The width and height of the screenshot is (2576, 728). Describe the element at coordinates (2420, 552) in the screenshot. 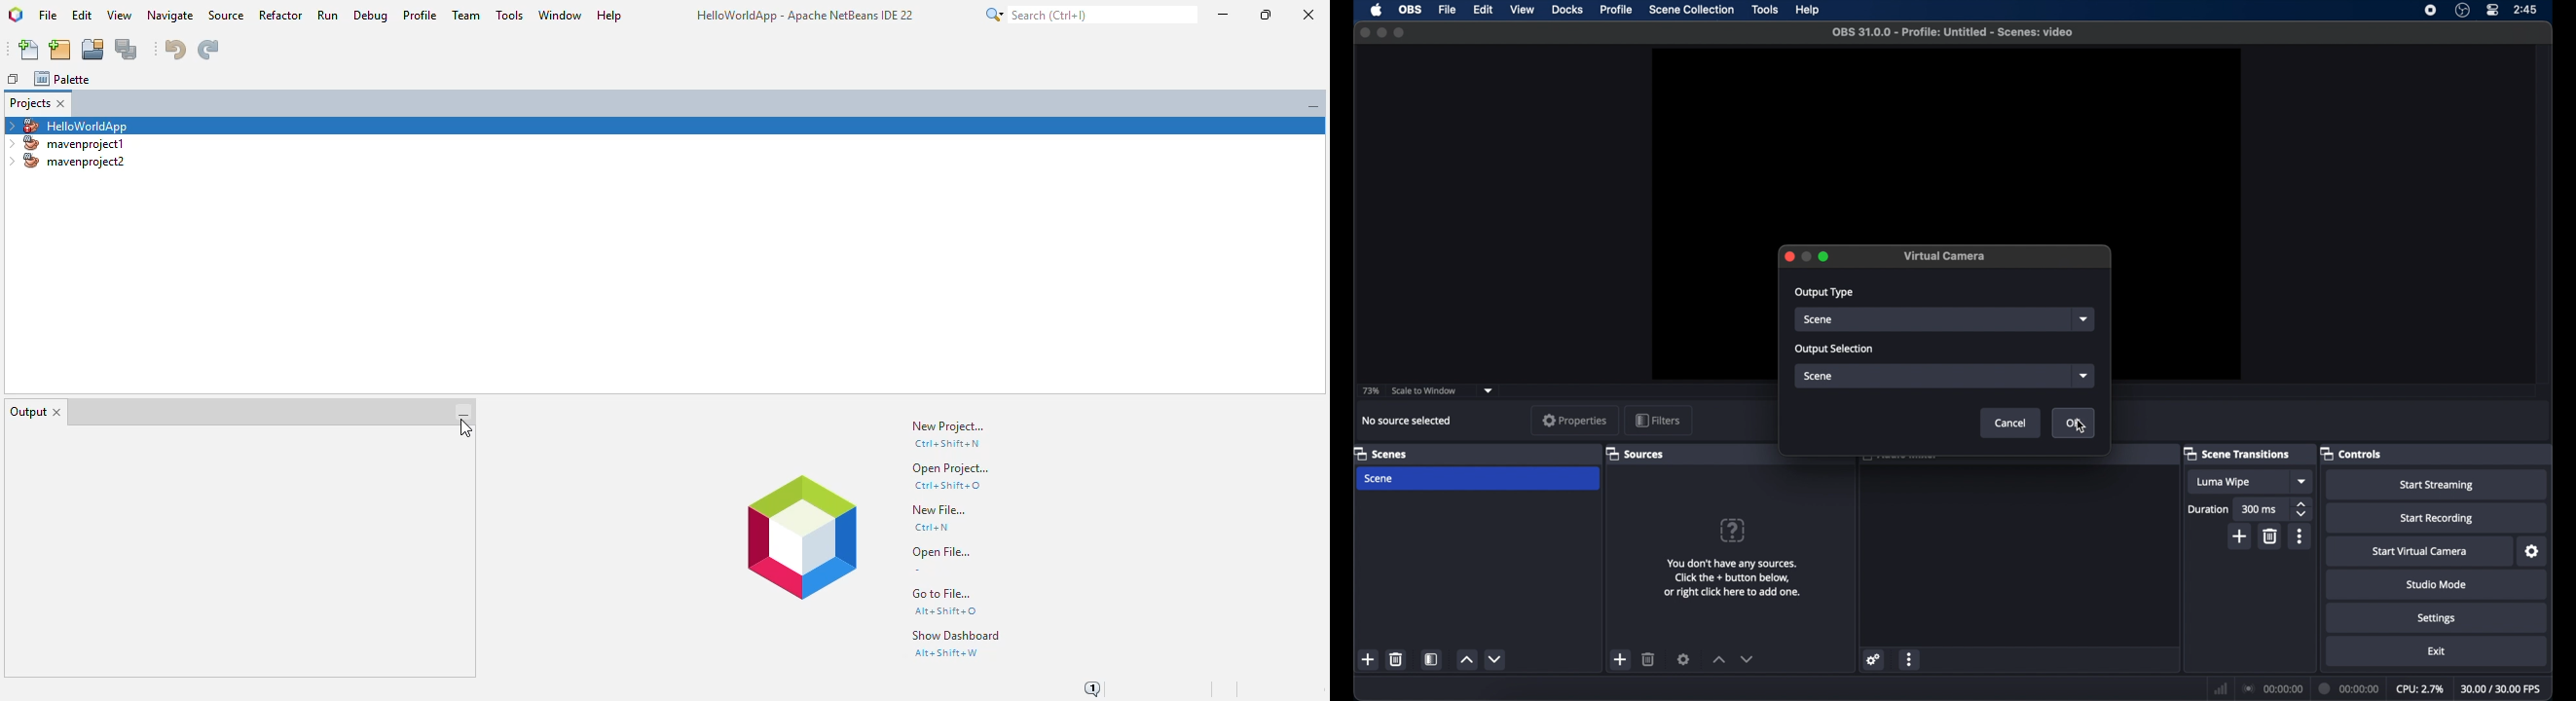

I see `start virtual camera` at that location.